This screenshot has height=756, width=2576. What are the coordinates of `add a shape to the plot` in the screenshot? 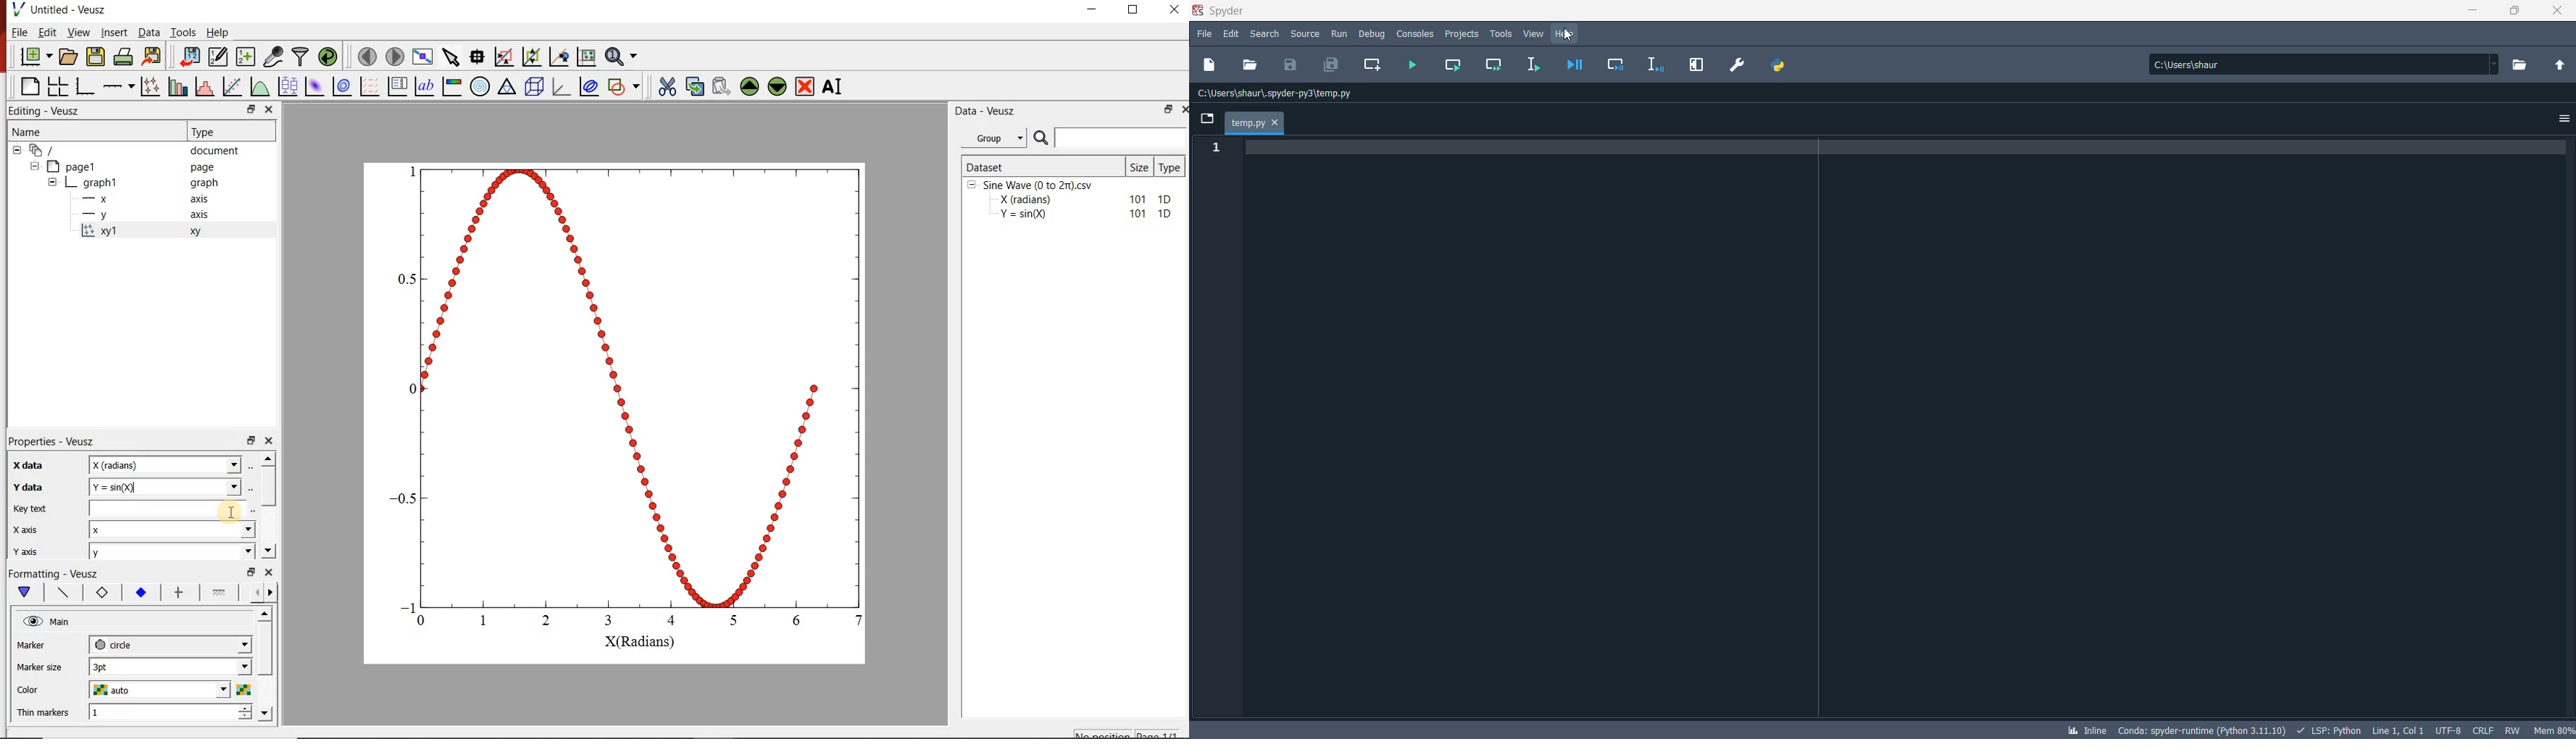 It's located at (627, 86).